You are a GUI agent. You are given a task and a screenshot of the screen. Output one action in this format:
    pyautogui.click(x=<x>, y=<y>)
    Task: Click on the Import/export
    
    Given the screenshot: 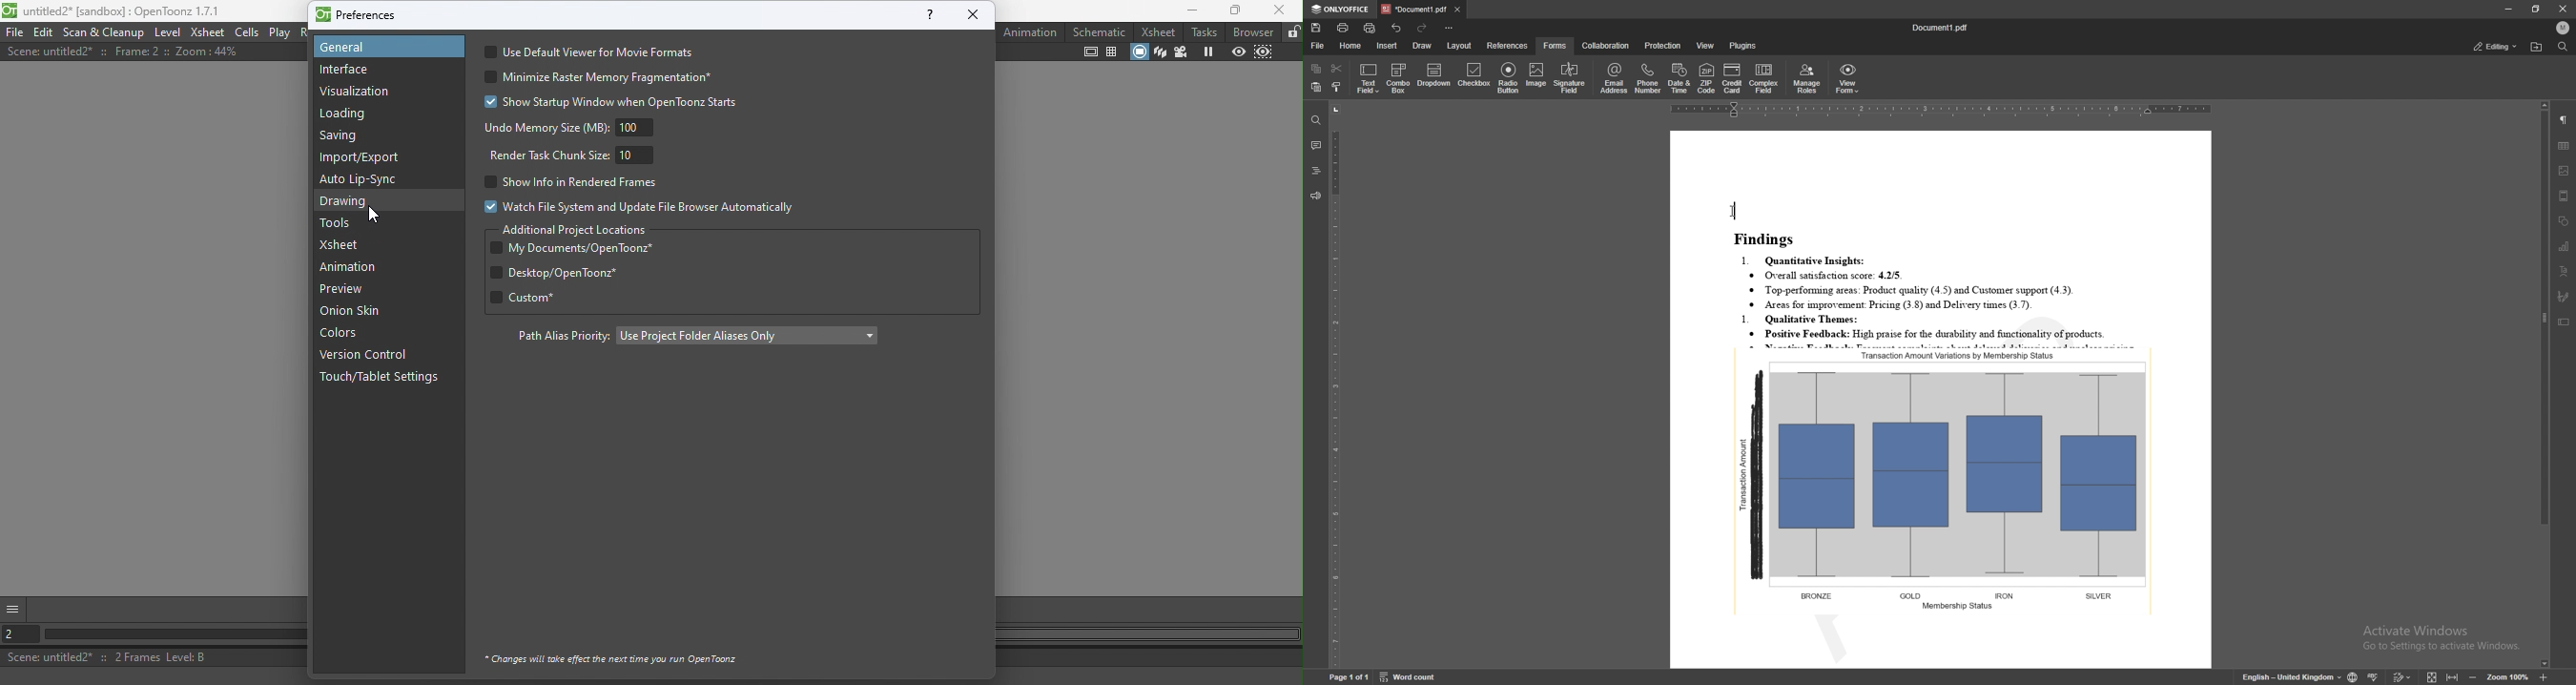 What is the action you would take?
    pyautogui.click(x=364, y=157)
    